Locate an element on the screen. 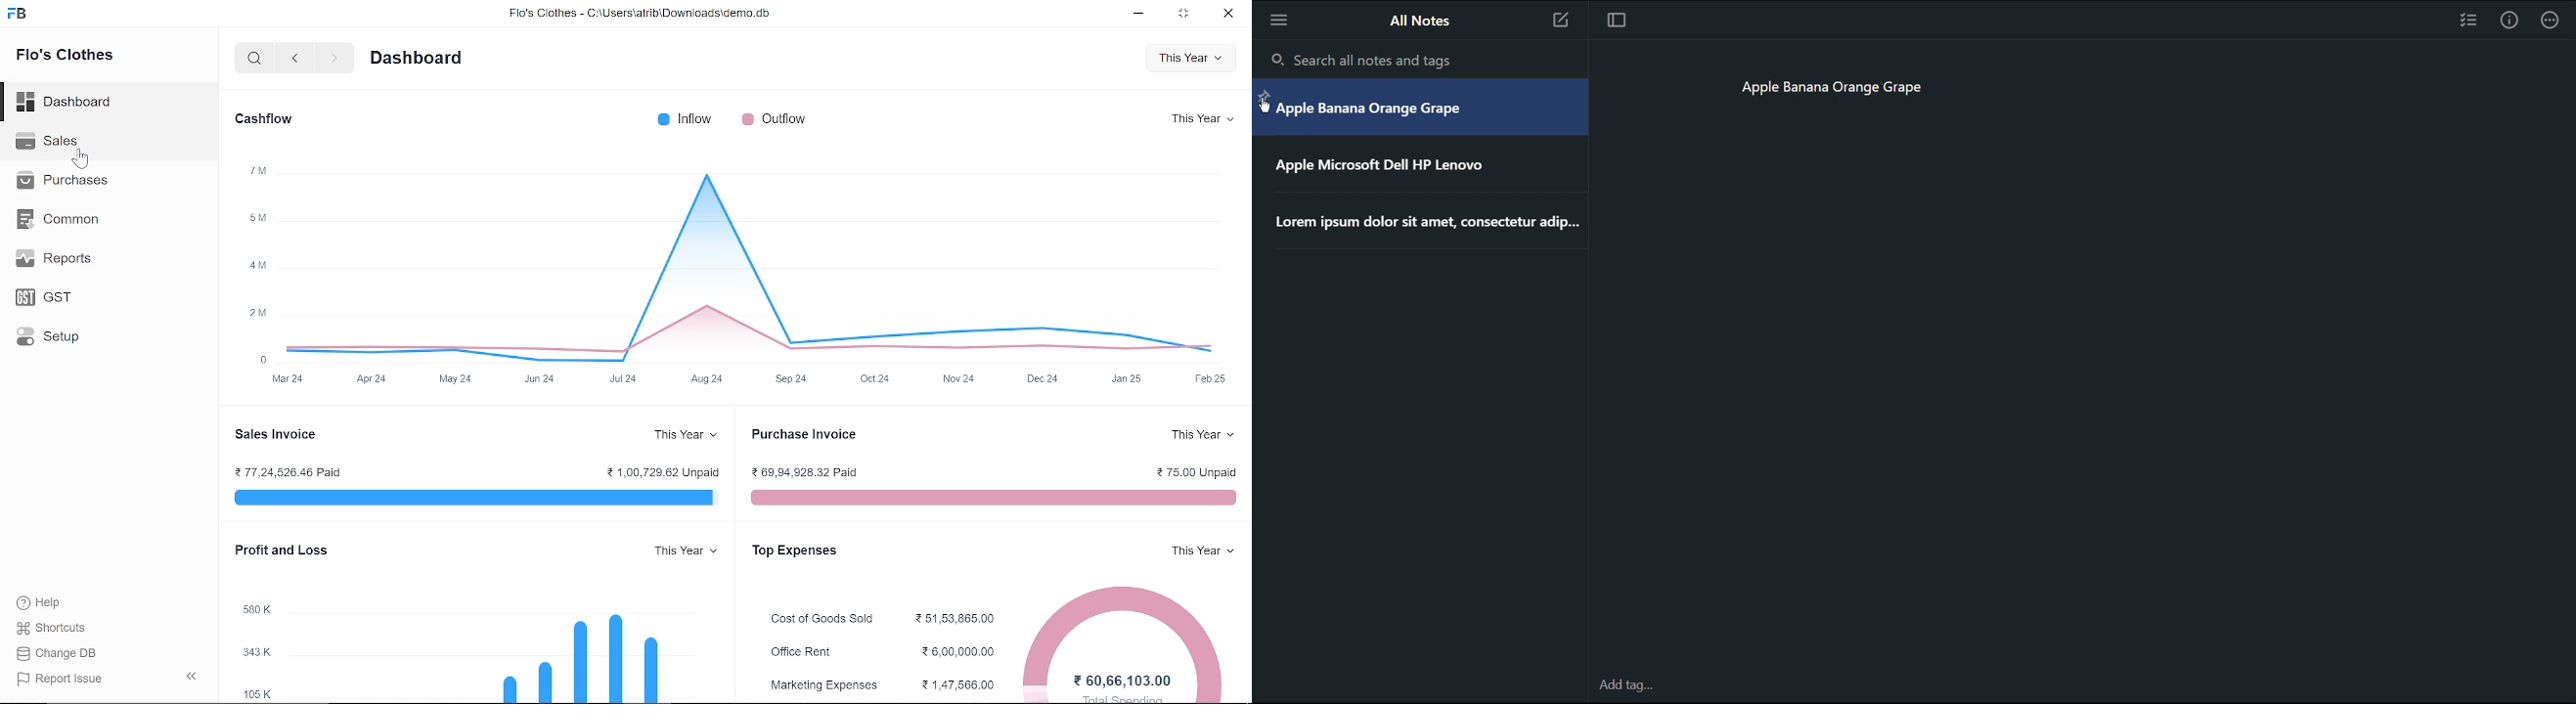  bar graph is located at coordinates (542, 653).